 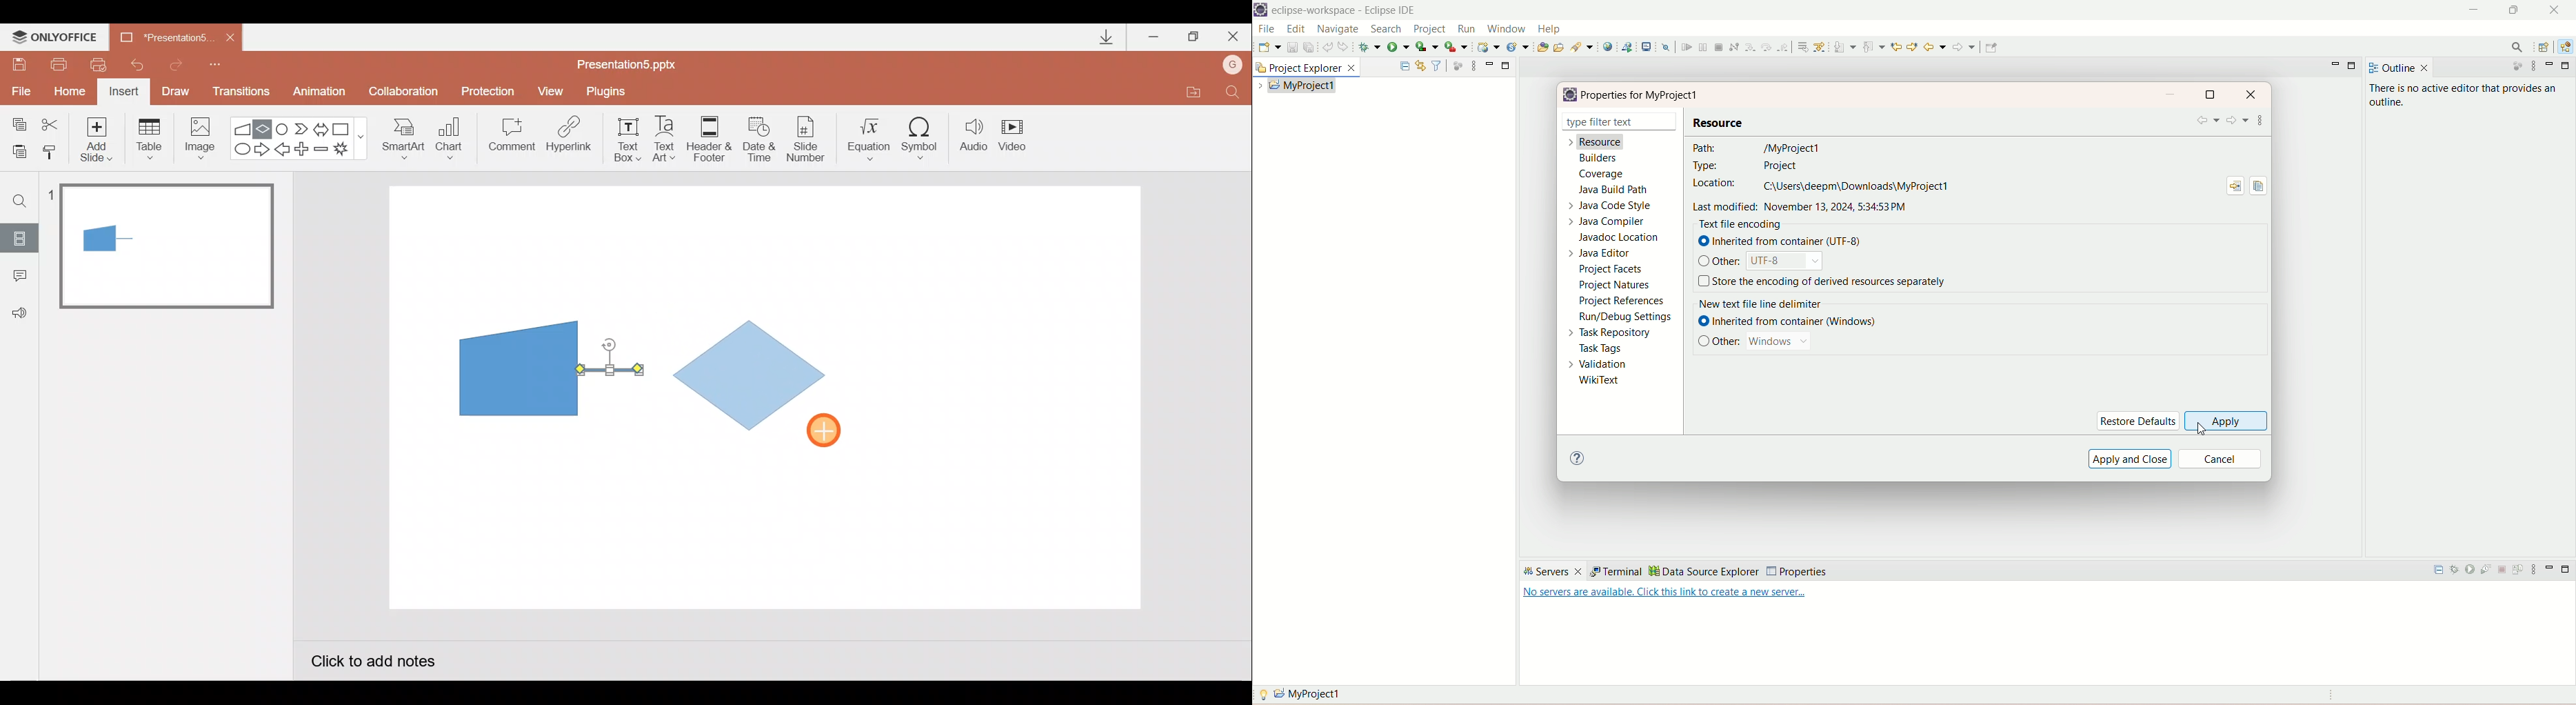 I want to click on Print file, so click(x=56, y=63).